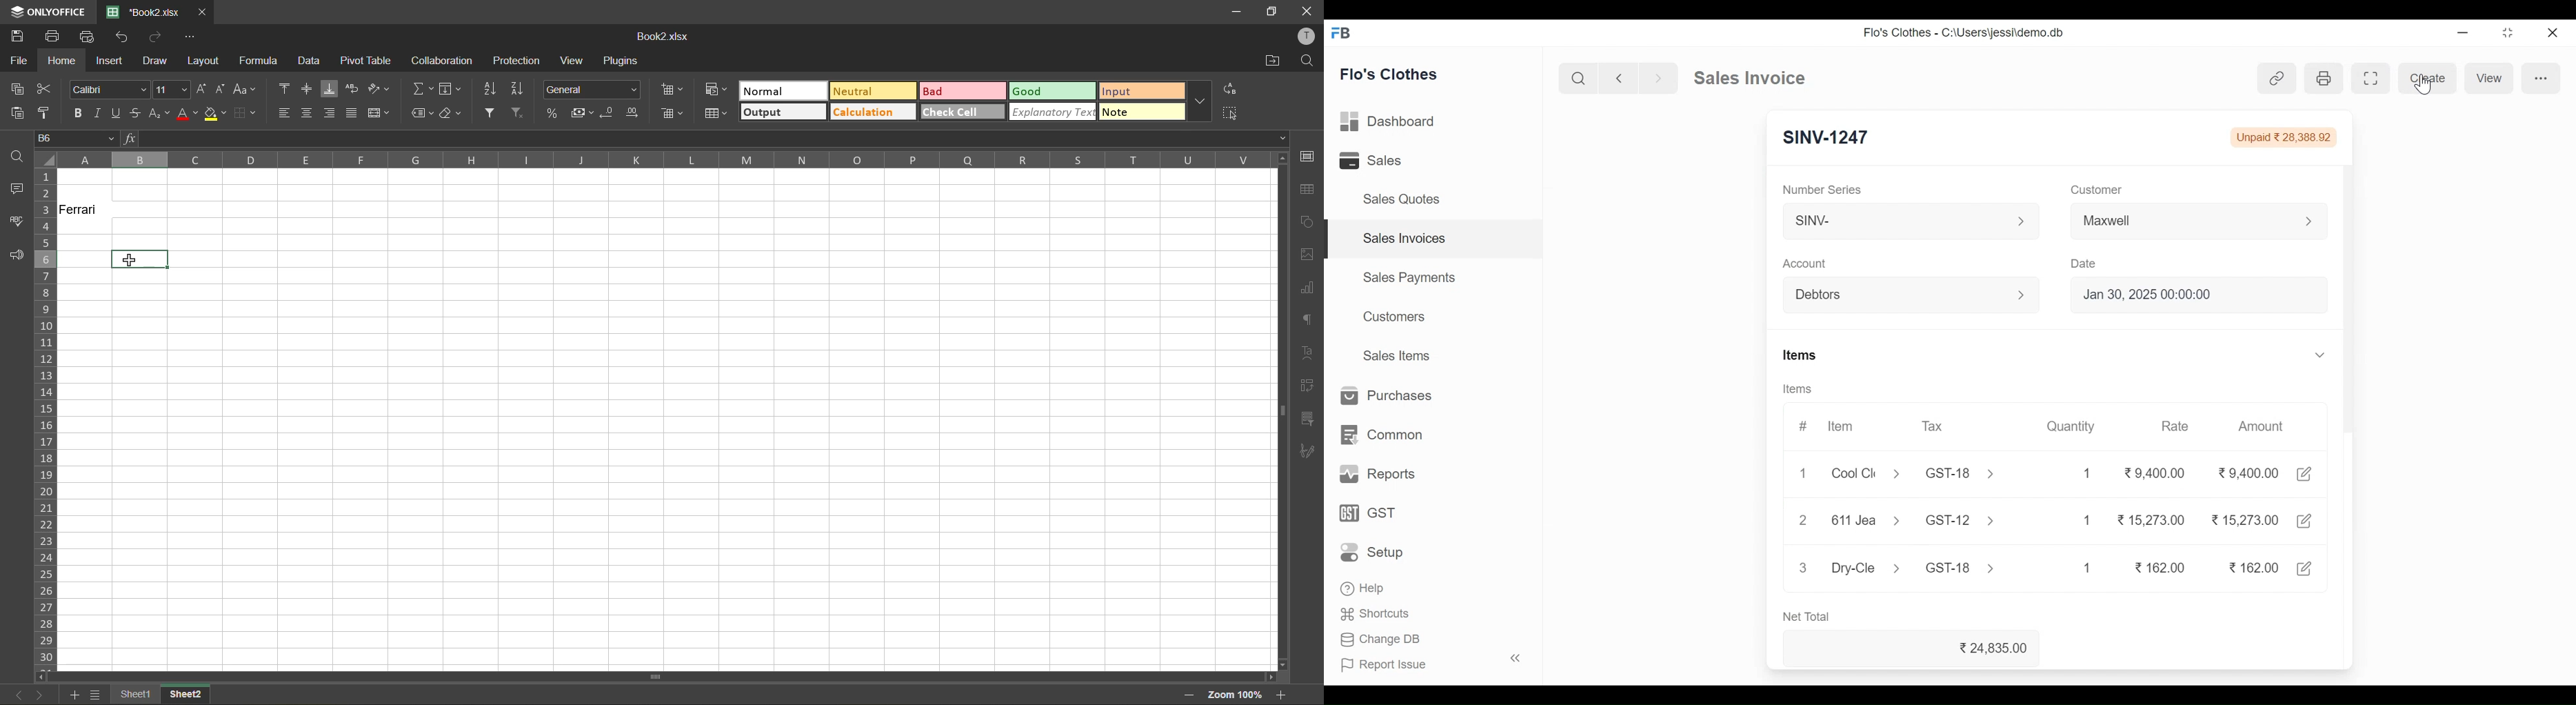 The width and height of the screenshot is (2576, 728). I want to click on Flo's Clothes, so click(1390, 74).